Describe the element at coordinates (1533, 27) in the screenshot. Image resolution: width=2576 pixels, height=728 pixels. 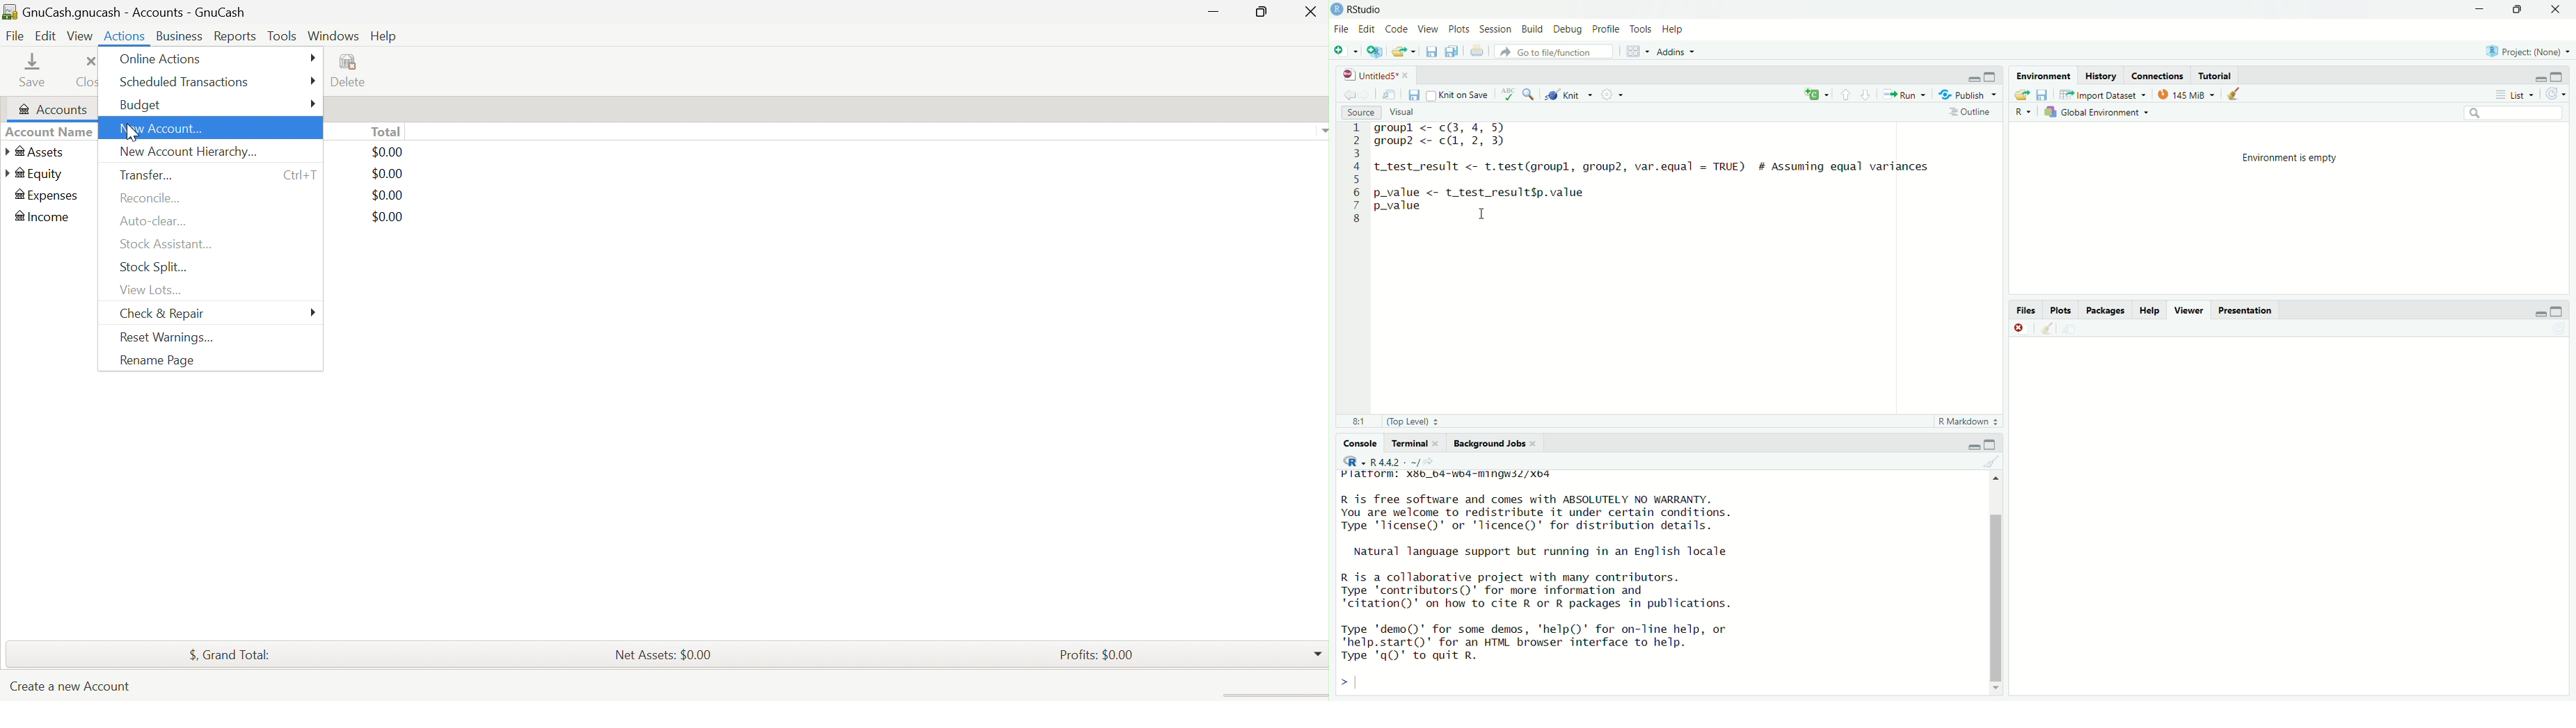
I see `Build` at that location.